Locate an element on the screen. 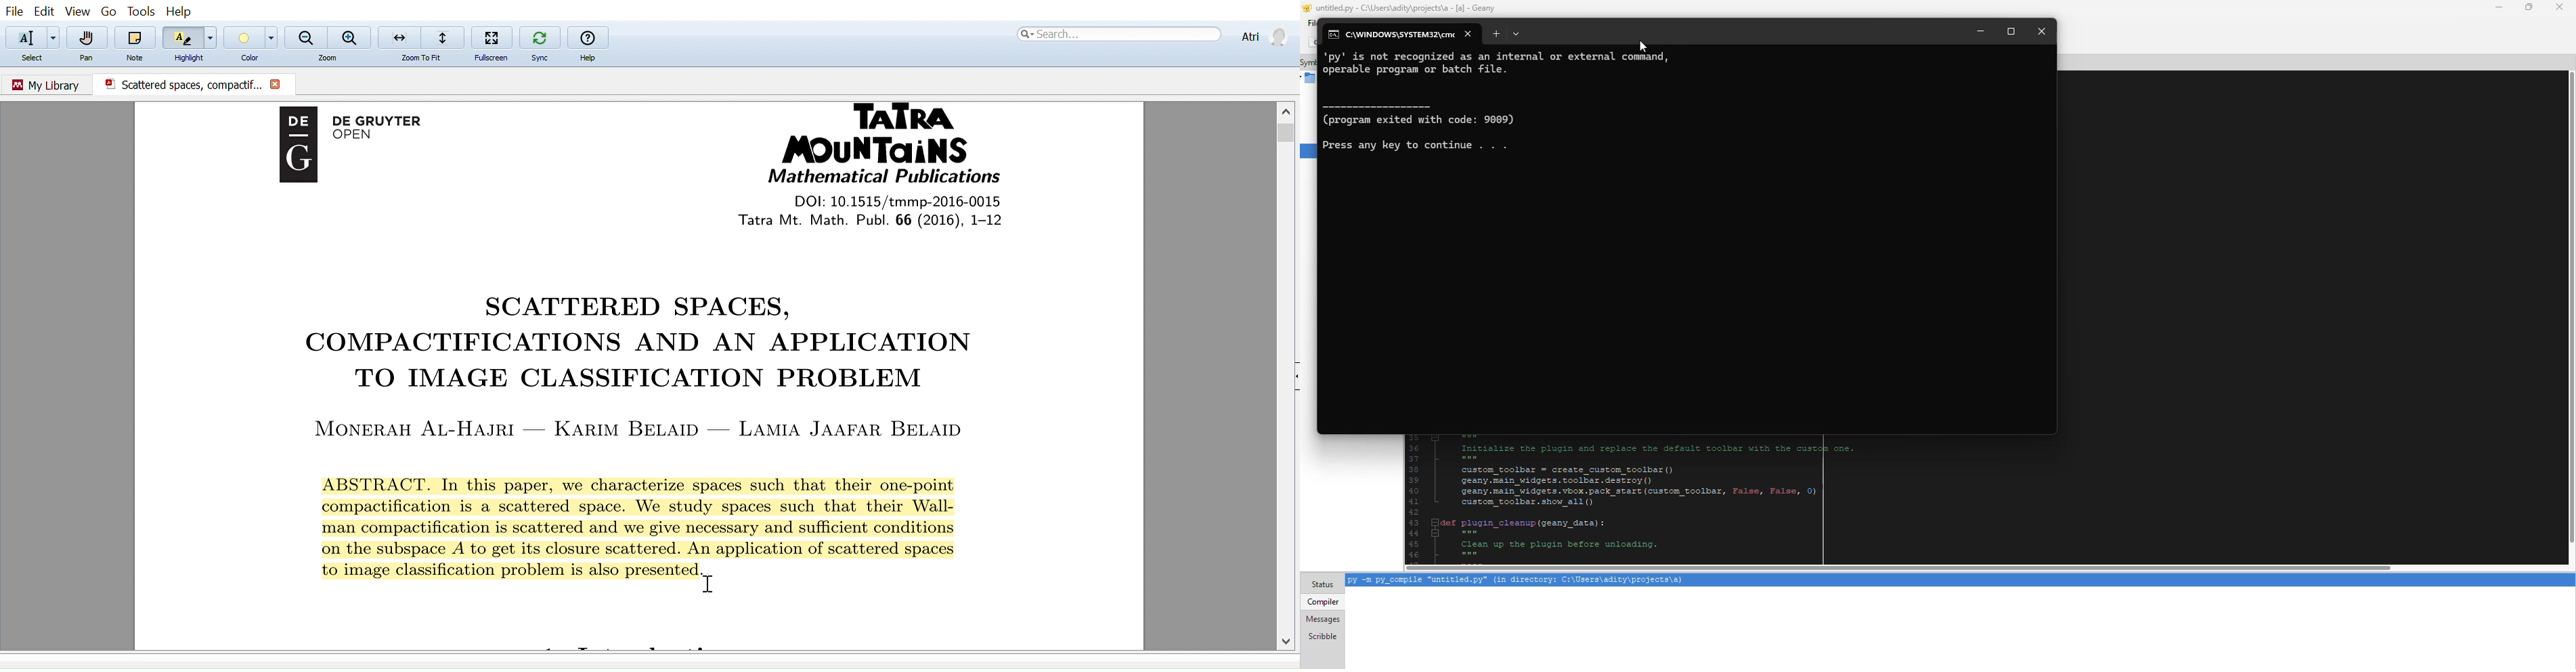 This screenshot has height=672, width=2576. help is located at coordinates (588, 37).